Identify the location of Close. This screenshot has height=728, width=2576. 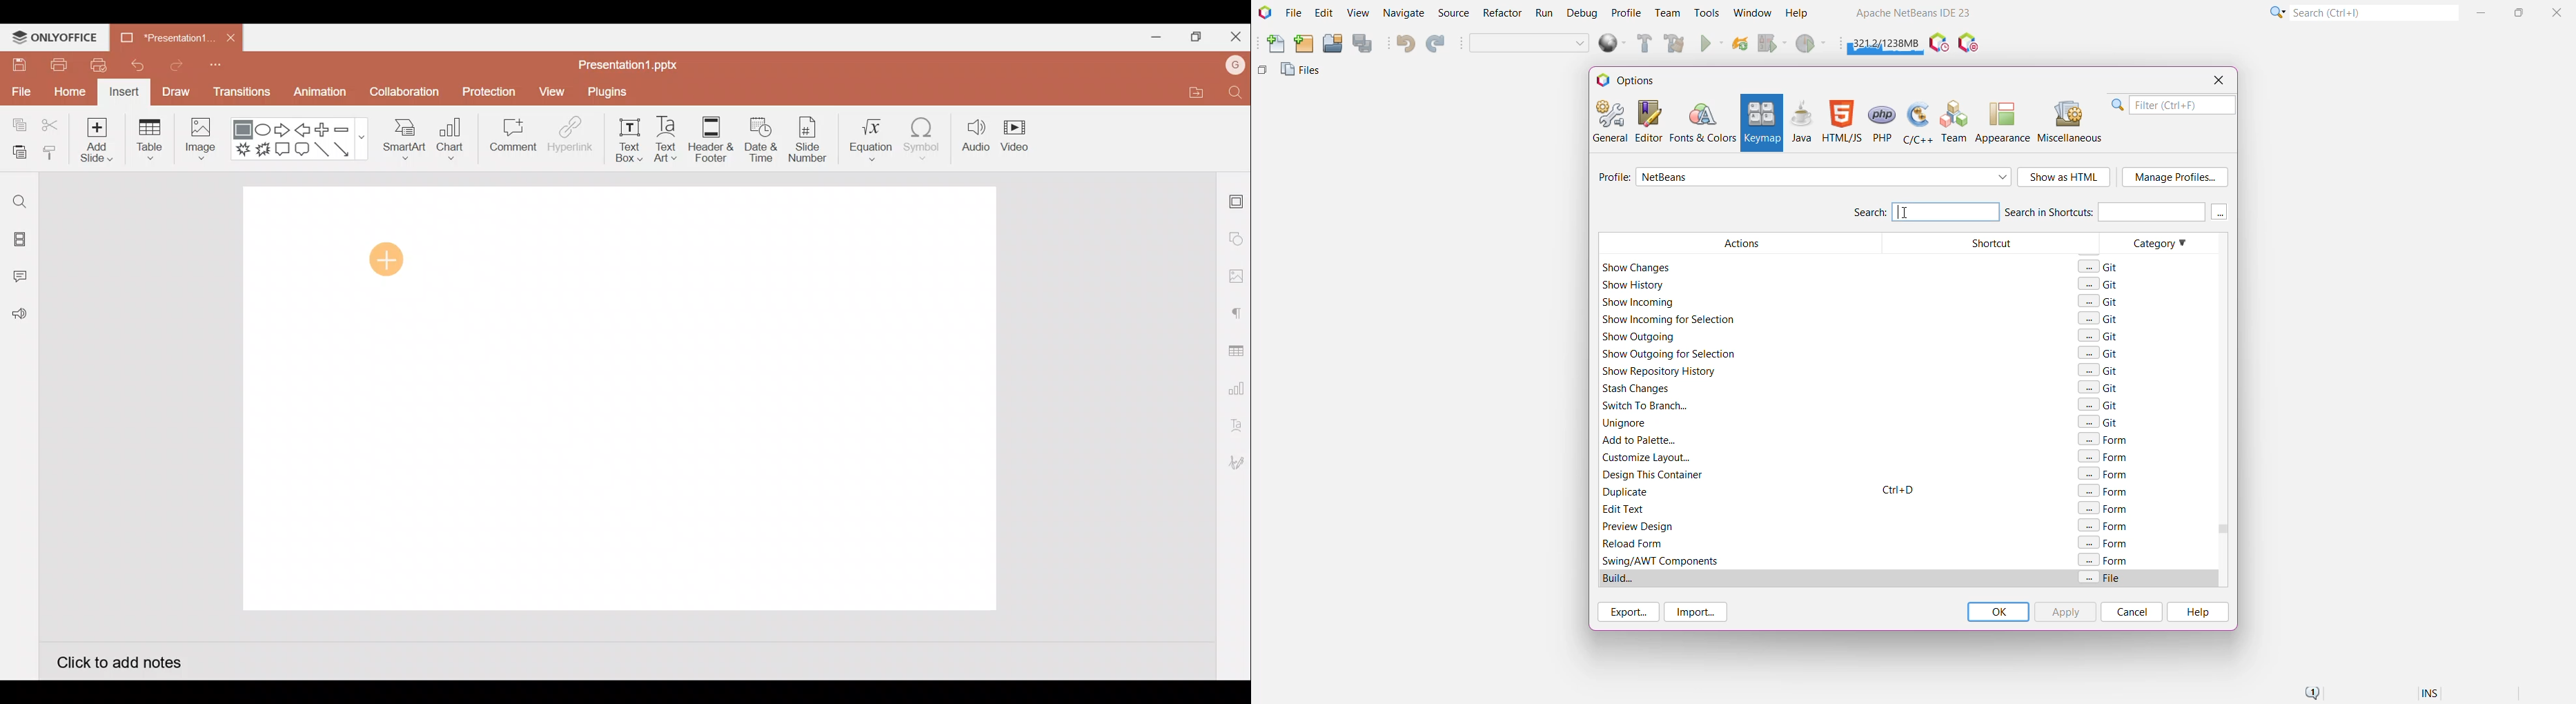
(1233, 34).